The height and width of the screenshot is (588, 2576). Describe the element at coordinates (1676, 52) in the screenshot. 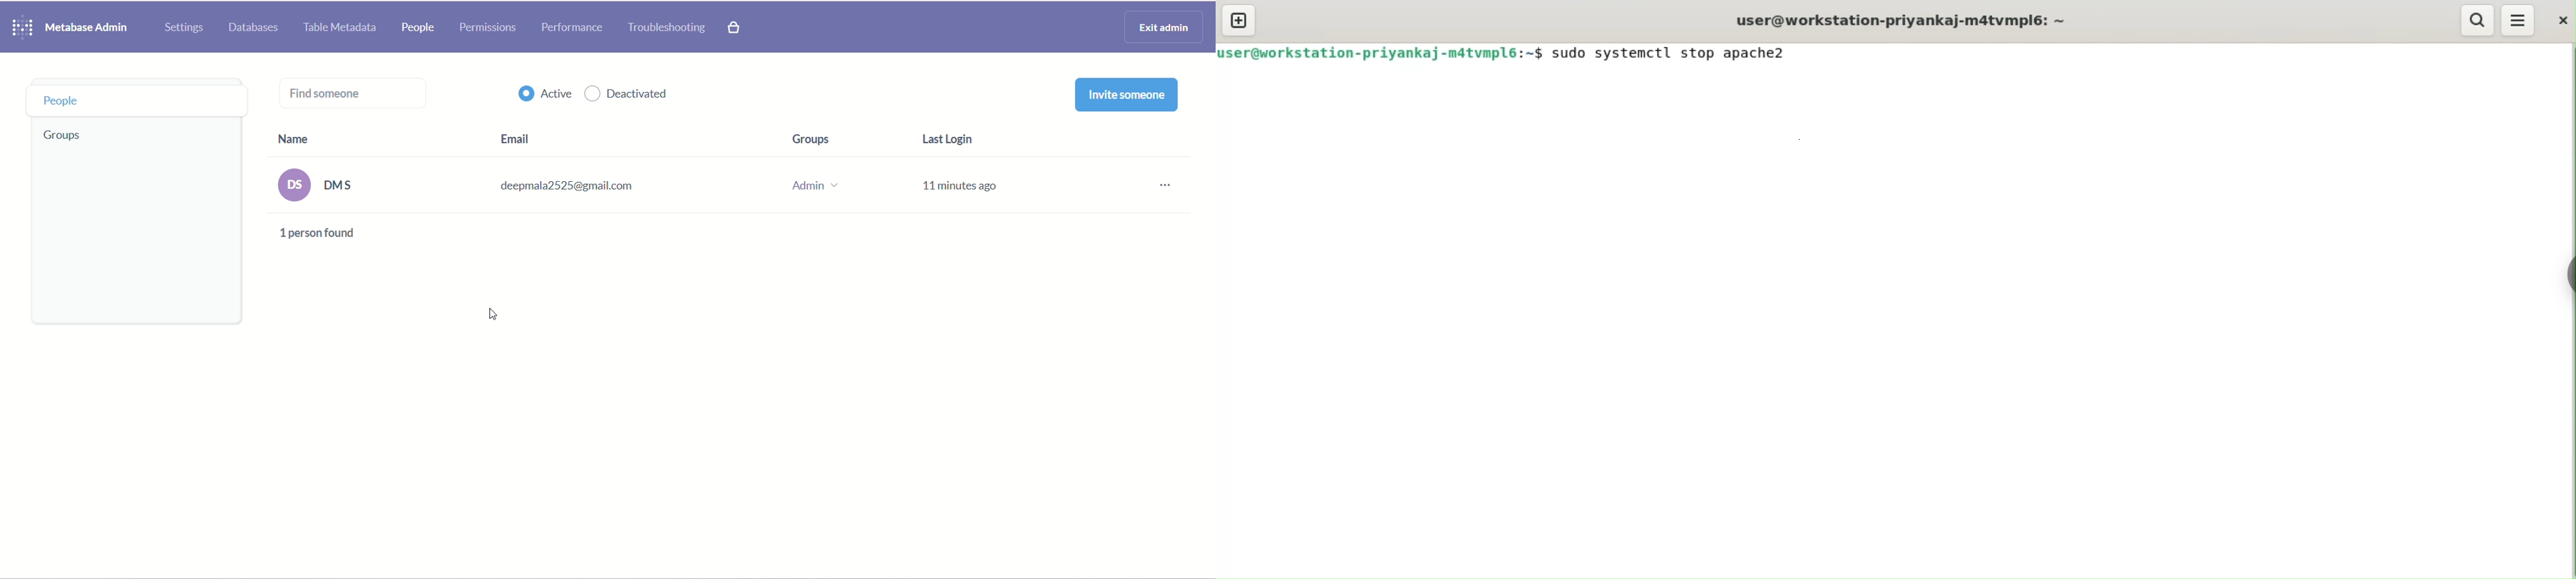

I see `sudo systemctl stop apache2` at that location.